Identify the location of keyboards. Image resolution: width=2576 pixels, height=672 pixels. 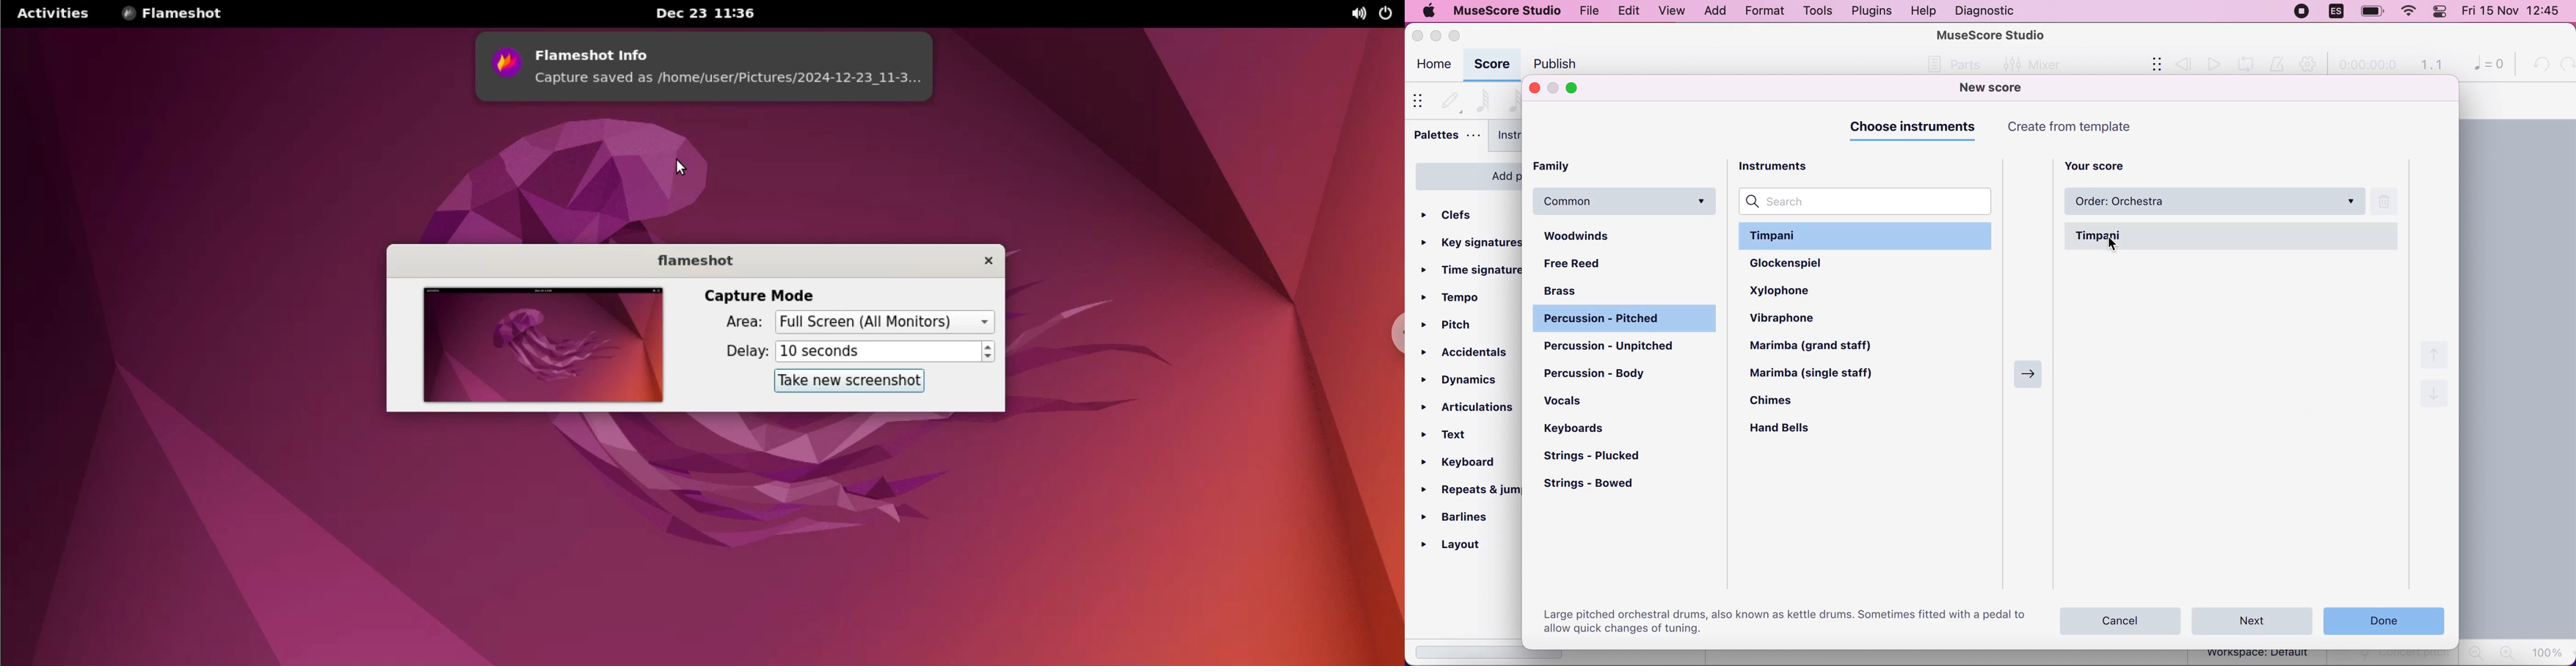
(1576, 429).